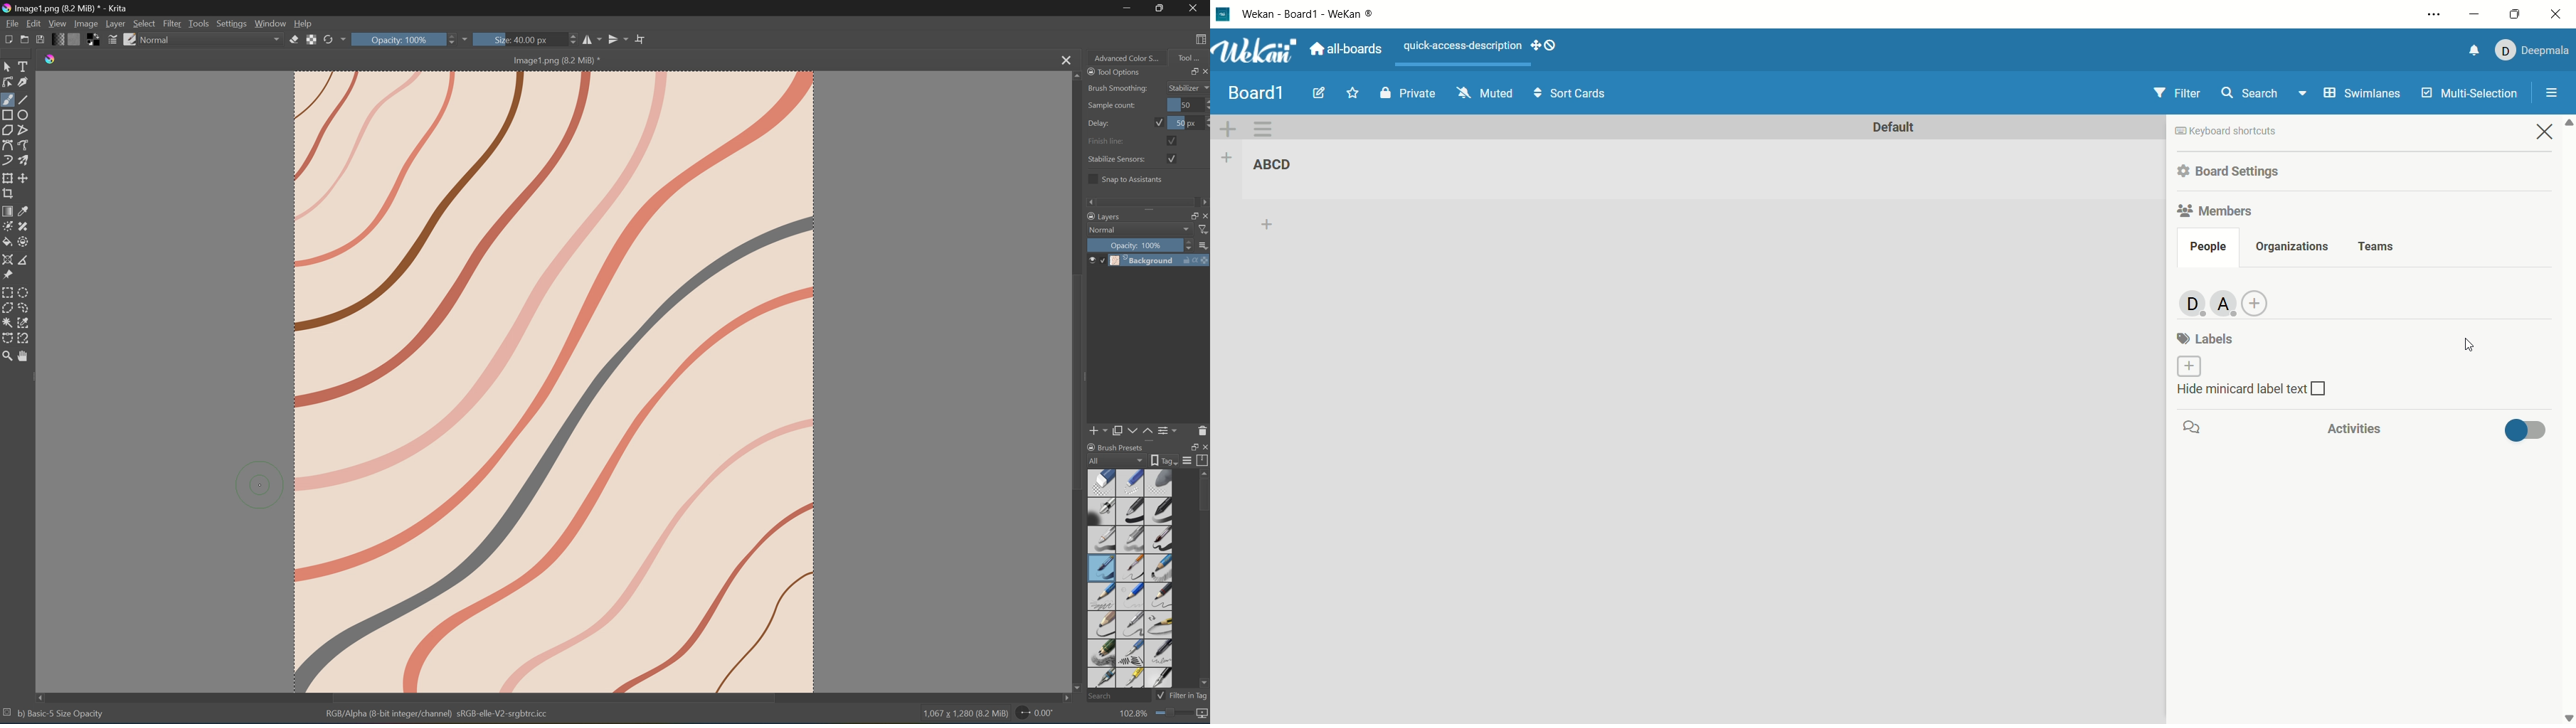 The height and width of the screenshot is (728, 2576). What do you see at coordinates (1128, 9) in the screenshot?
I see `Minimize` at bounding box center [1128, 9].